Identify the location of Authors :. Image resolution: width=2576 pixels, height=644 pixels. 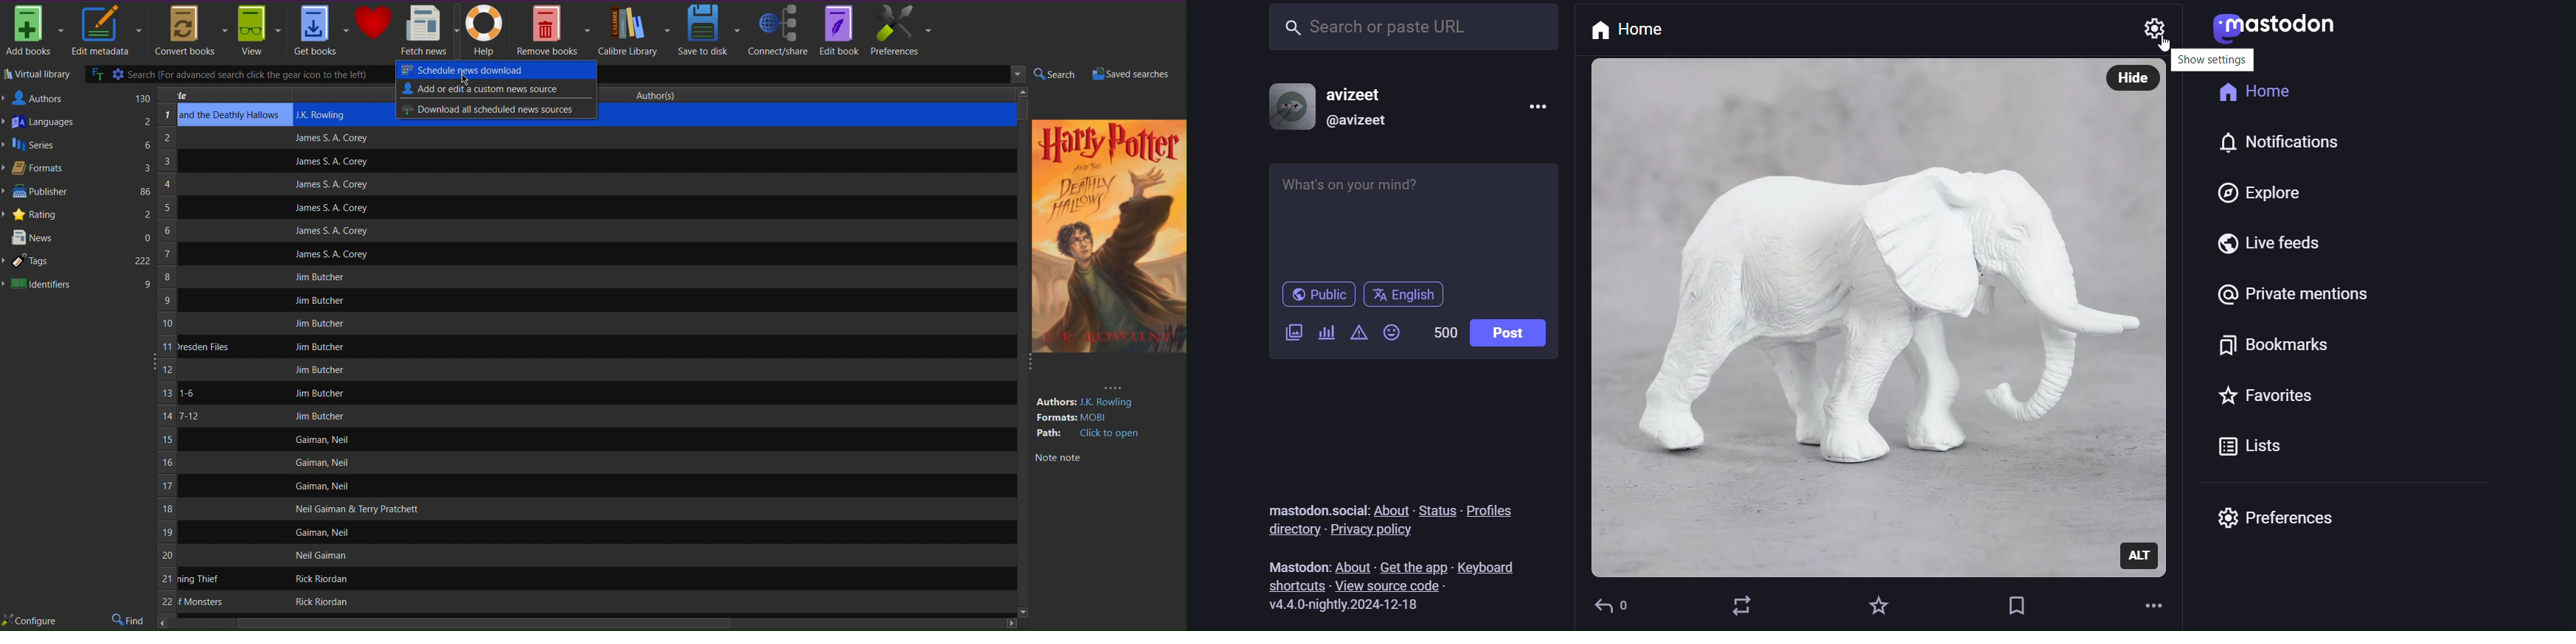
(1055, 402).